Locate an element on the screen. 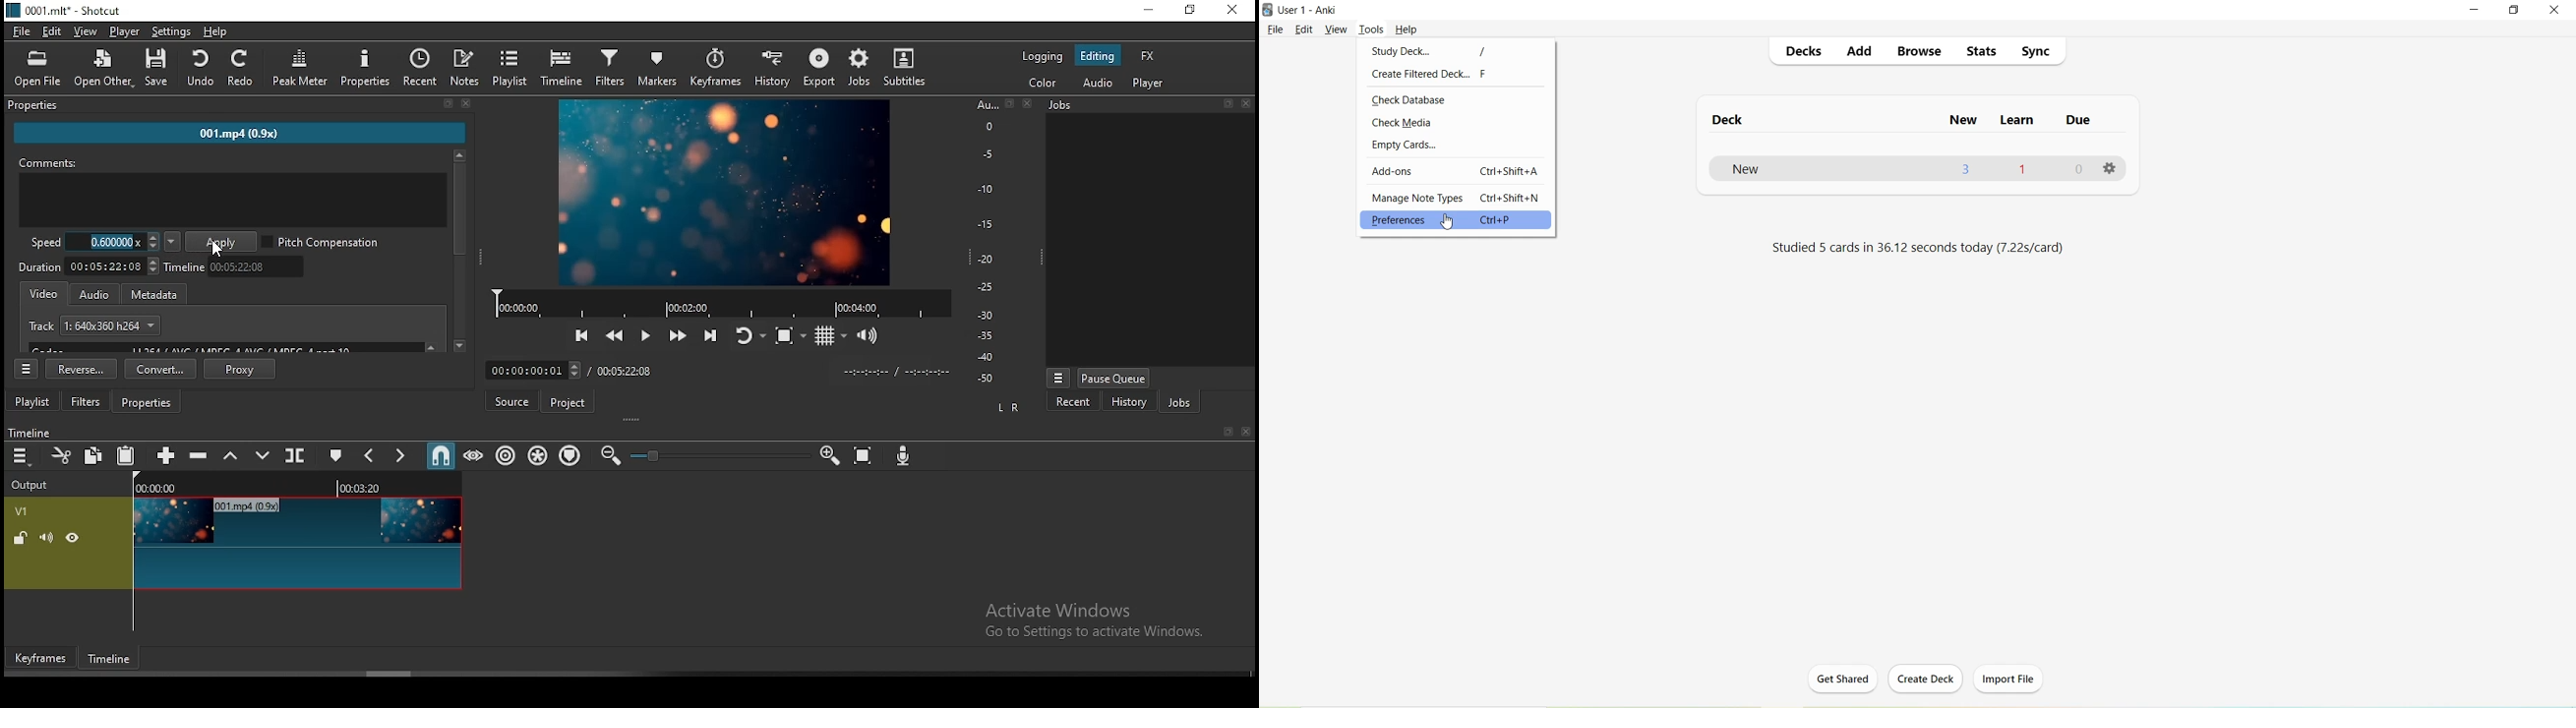  timeline is located at coordinates (566, 69).